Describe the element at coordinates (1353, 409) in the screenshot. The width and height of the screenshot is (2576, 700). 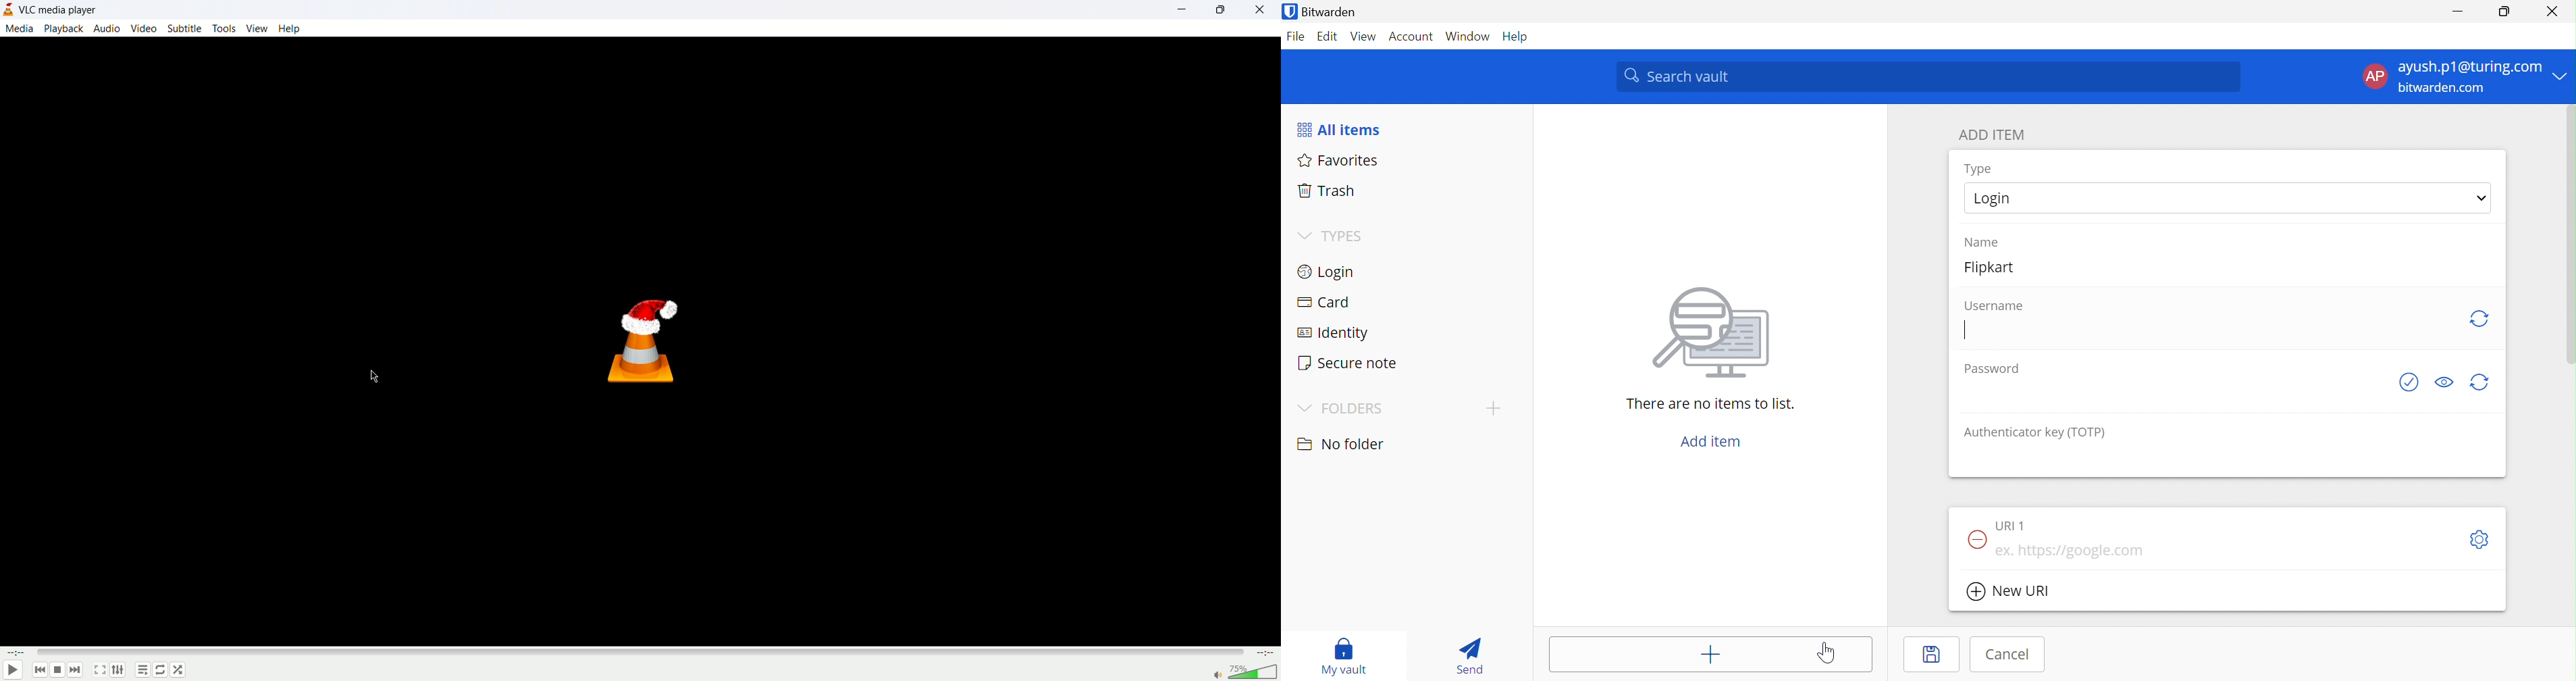
I see `FOLDERS` at that location.